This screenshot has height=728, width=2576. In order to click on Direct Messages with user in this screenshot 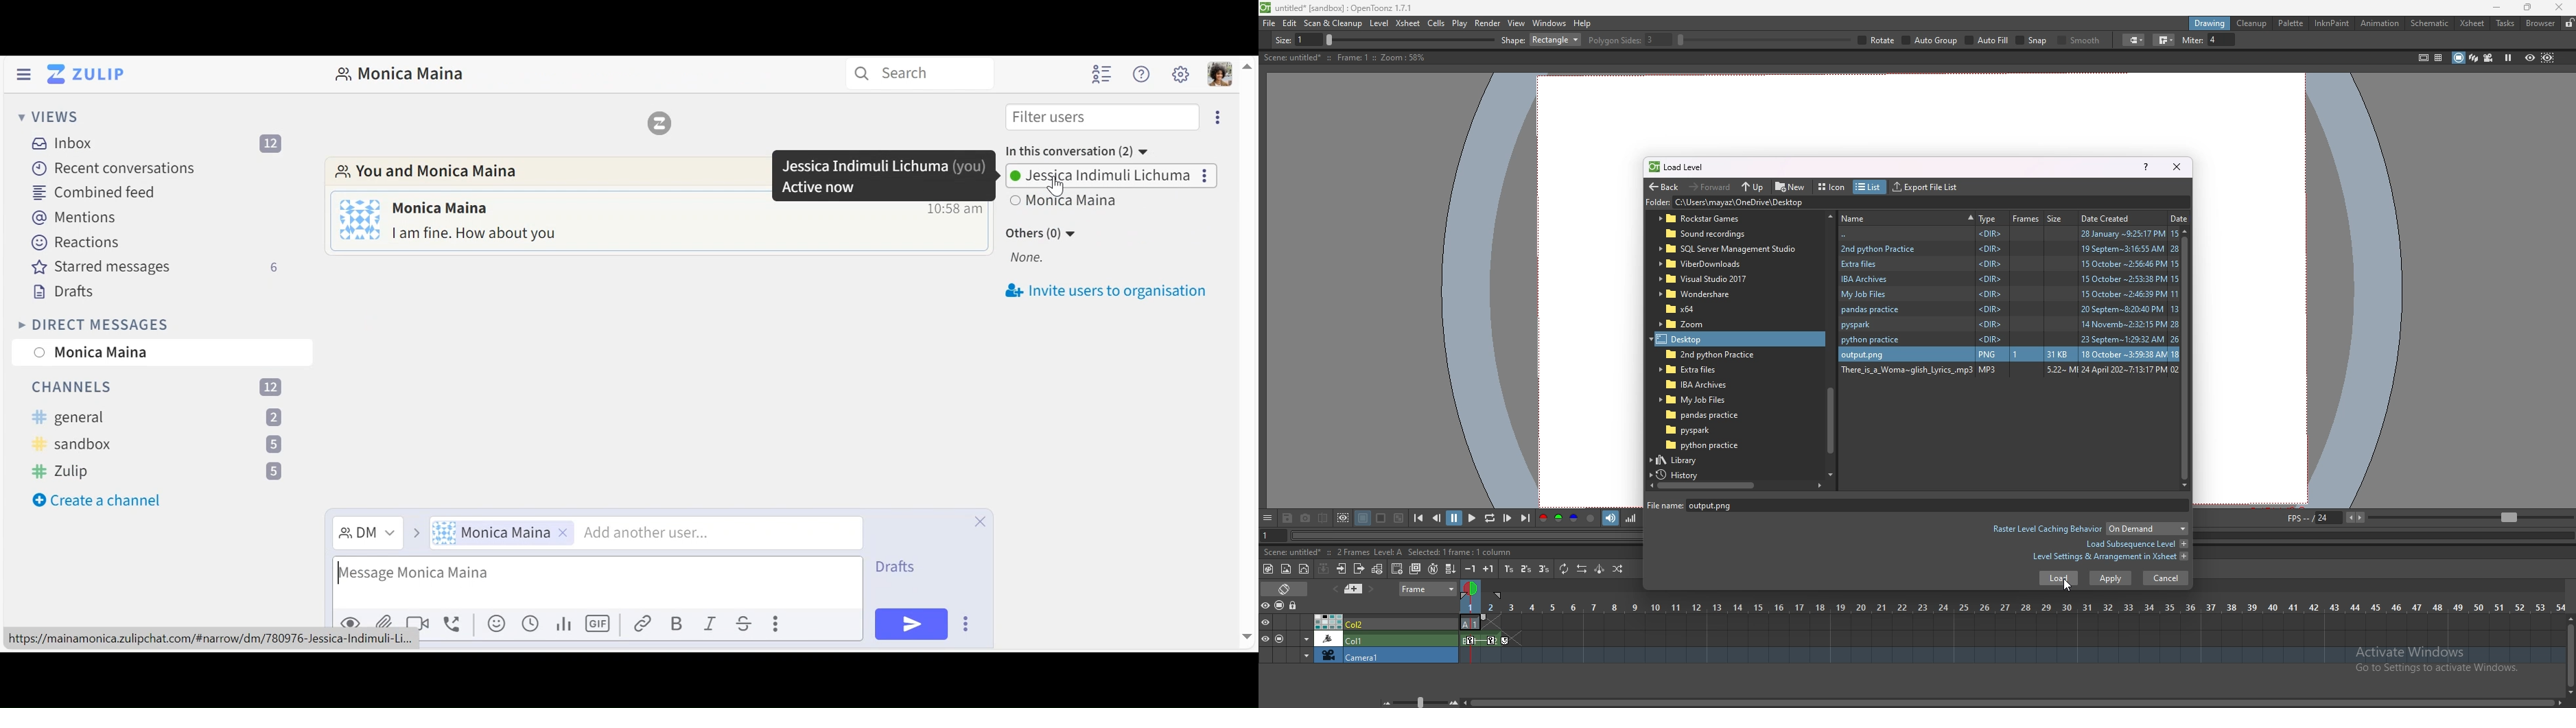, I will do `click(399, 74)`.